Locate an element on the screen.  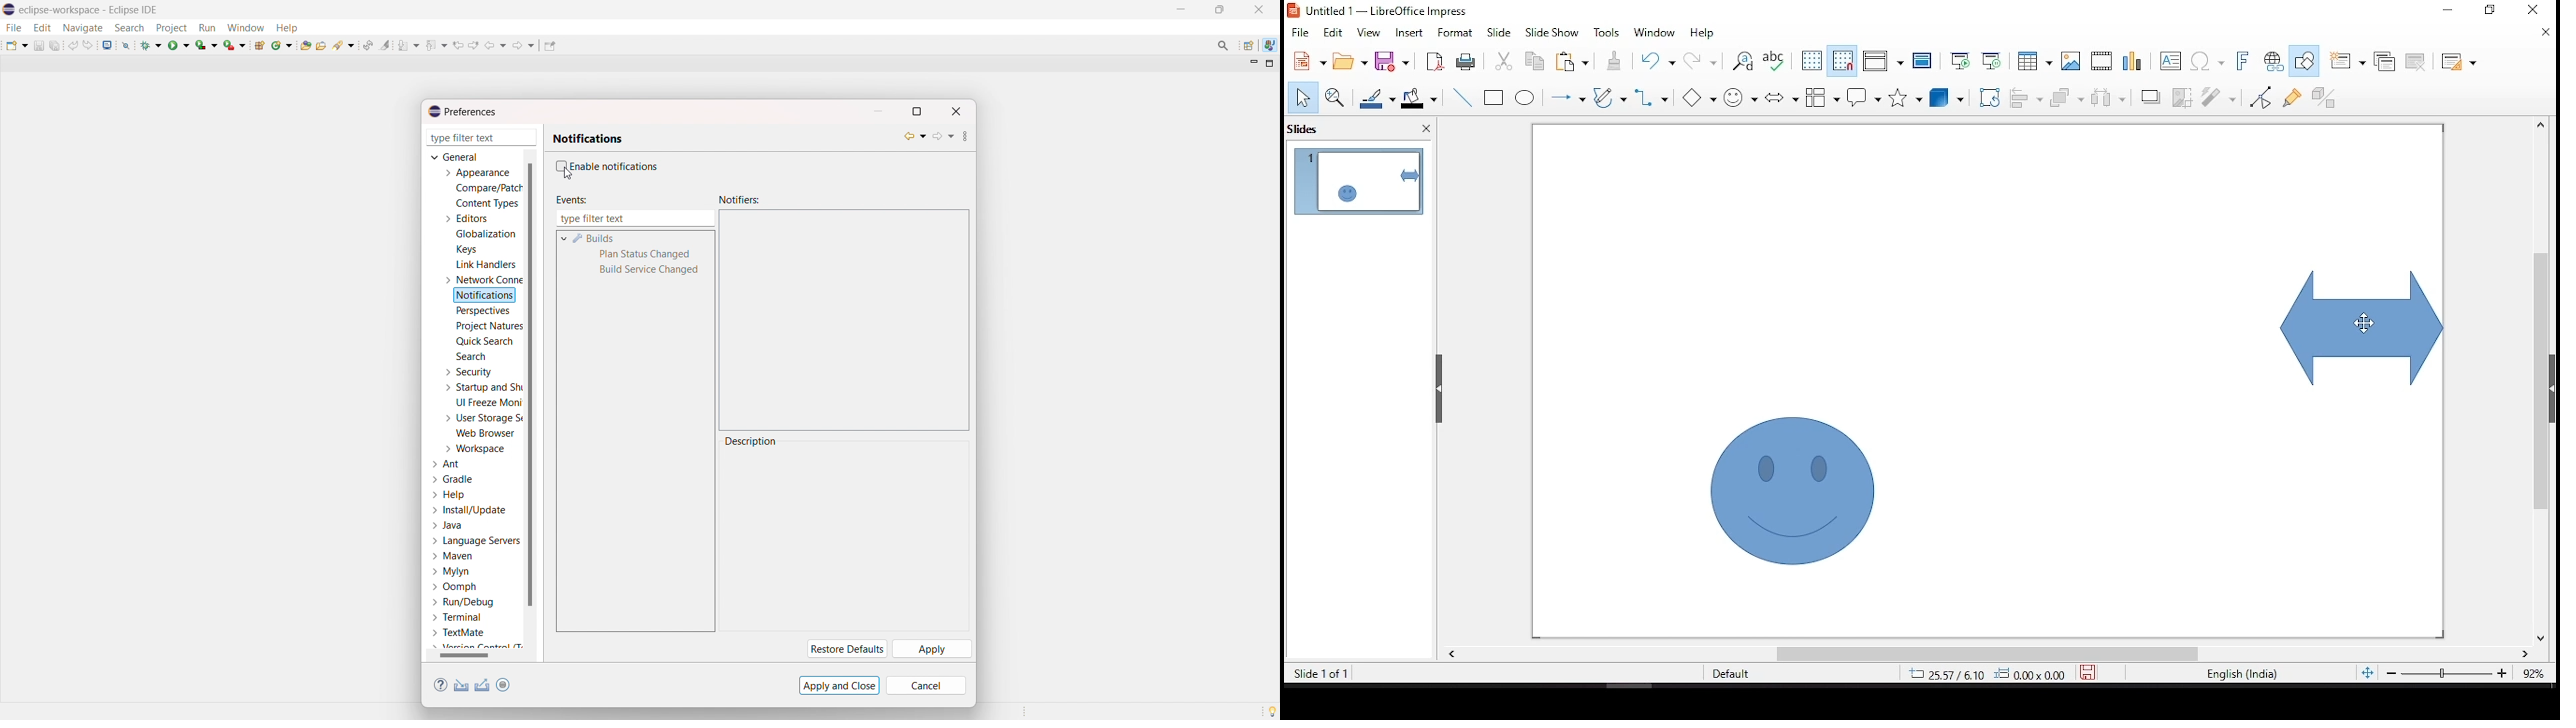
symbol shapes is located at coordinates (1743, 96).